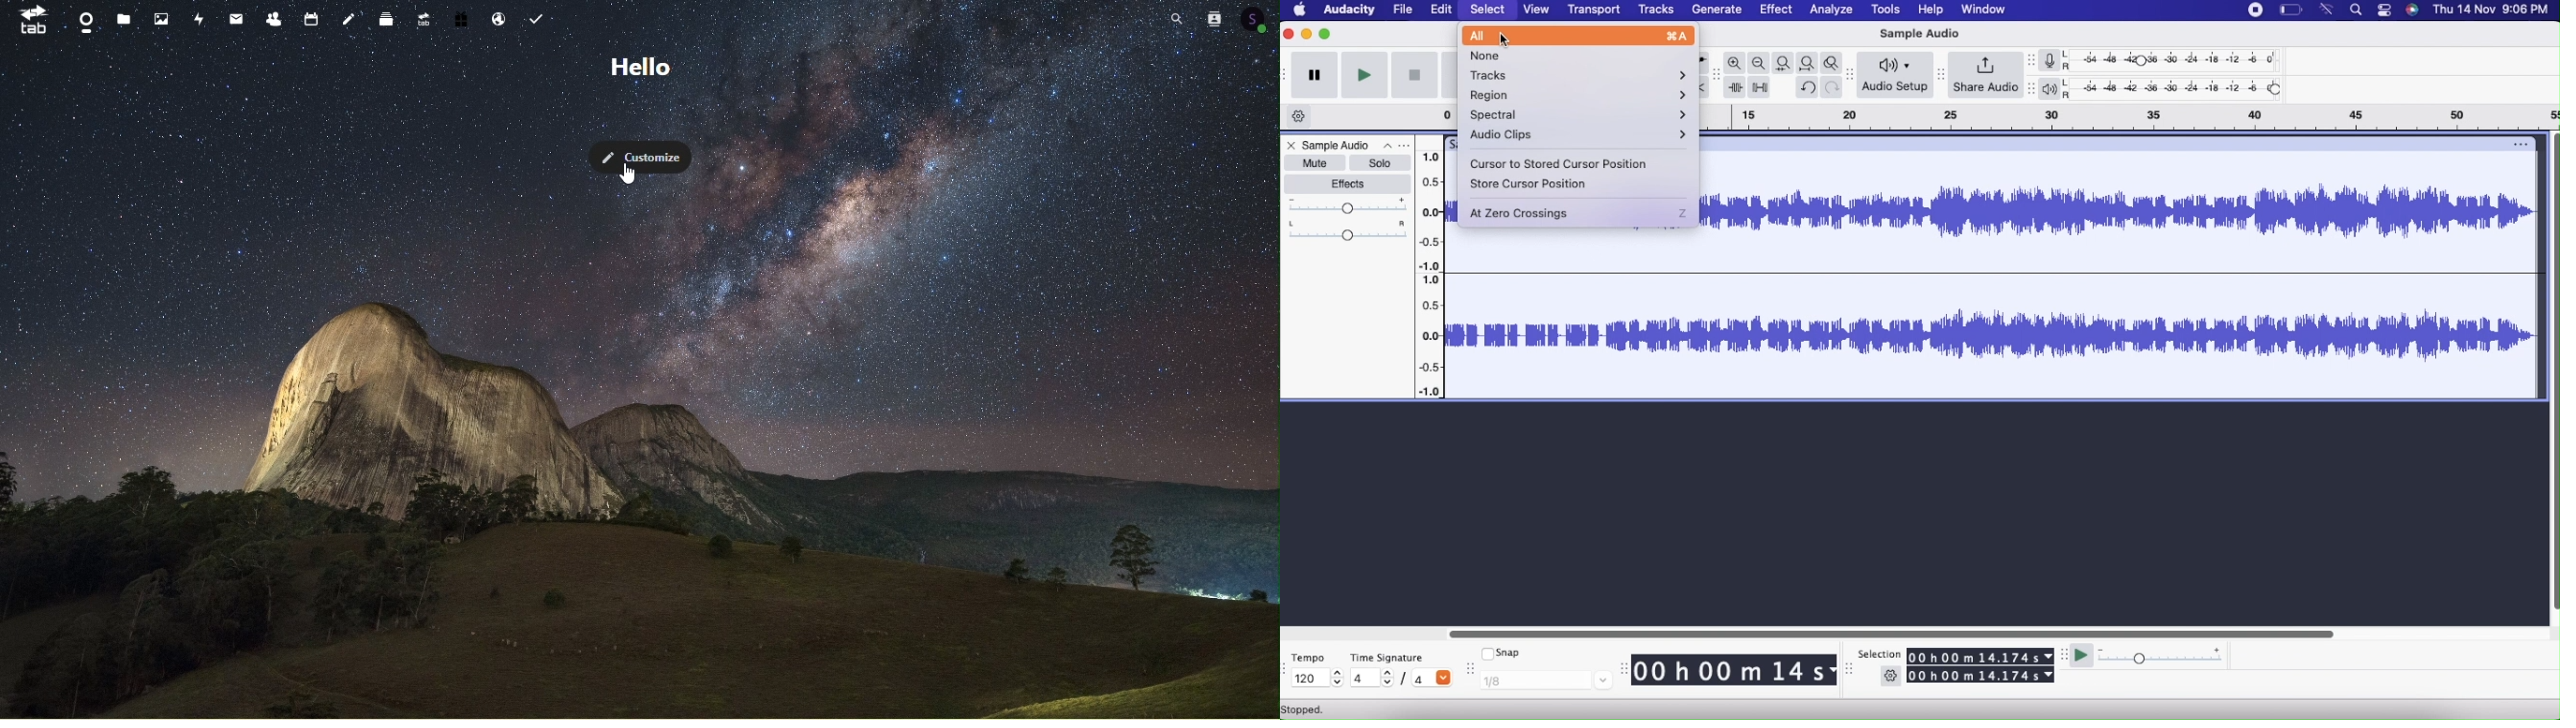 This screenshot has width=2576, height=728. Describe the element at coordinates (2123, 118) in the screenshot. I see `Click and drag to define a looping region` at that location.